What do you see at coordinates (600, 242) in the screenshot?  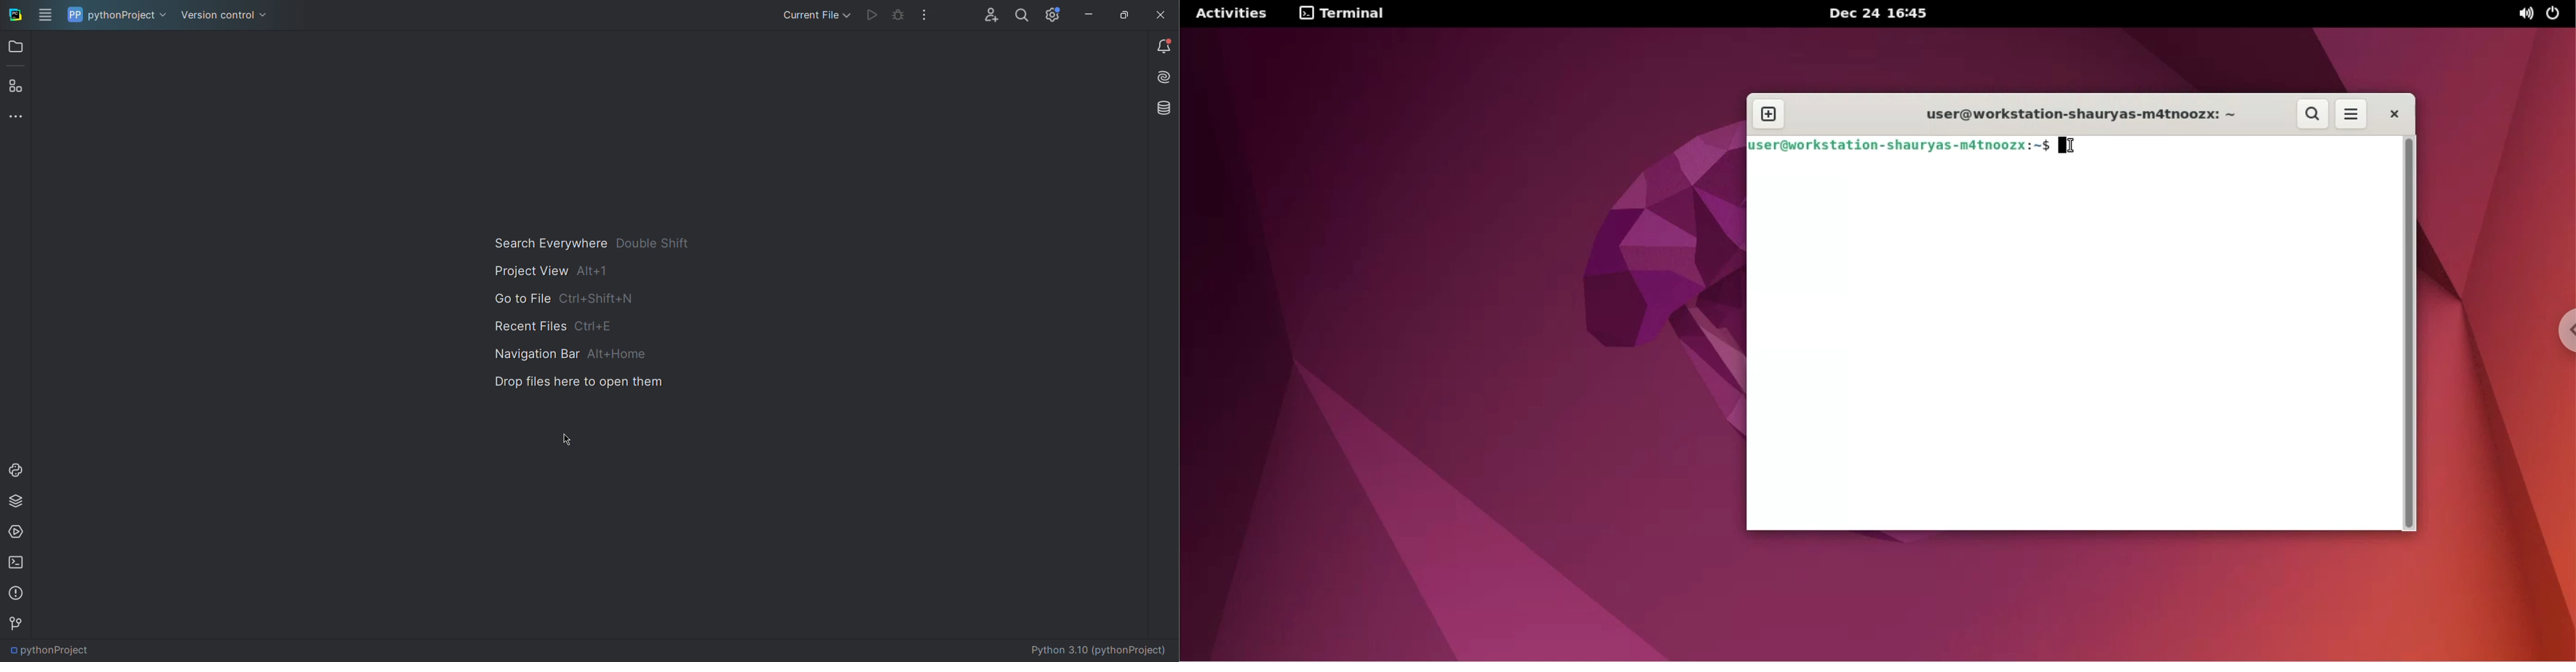 I see `Search Everywhere Double Shift` at bounding box center [600, 242].